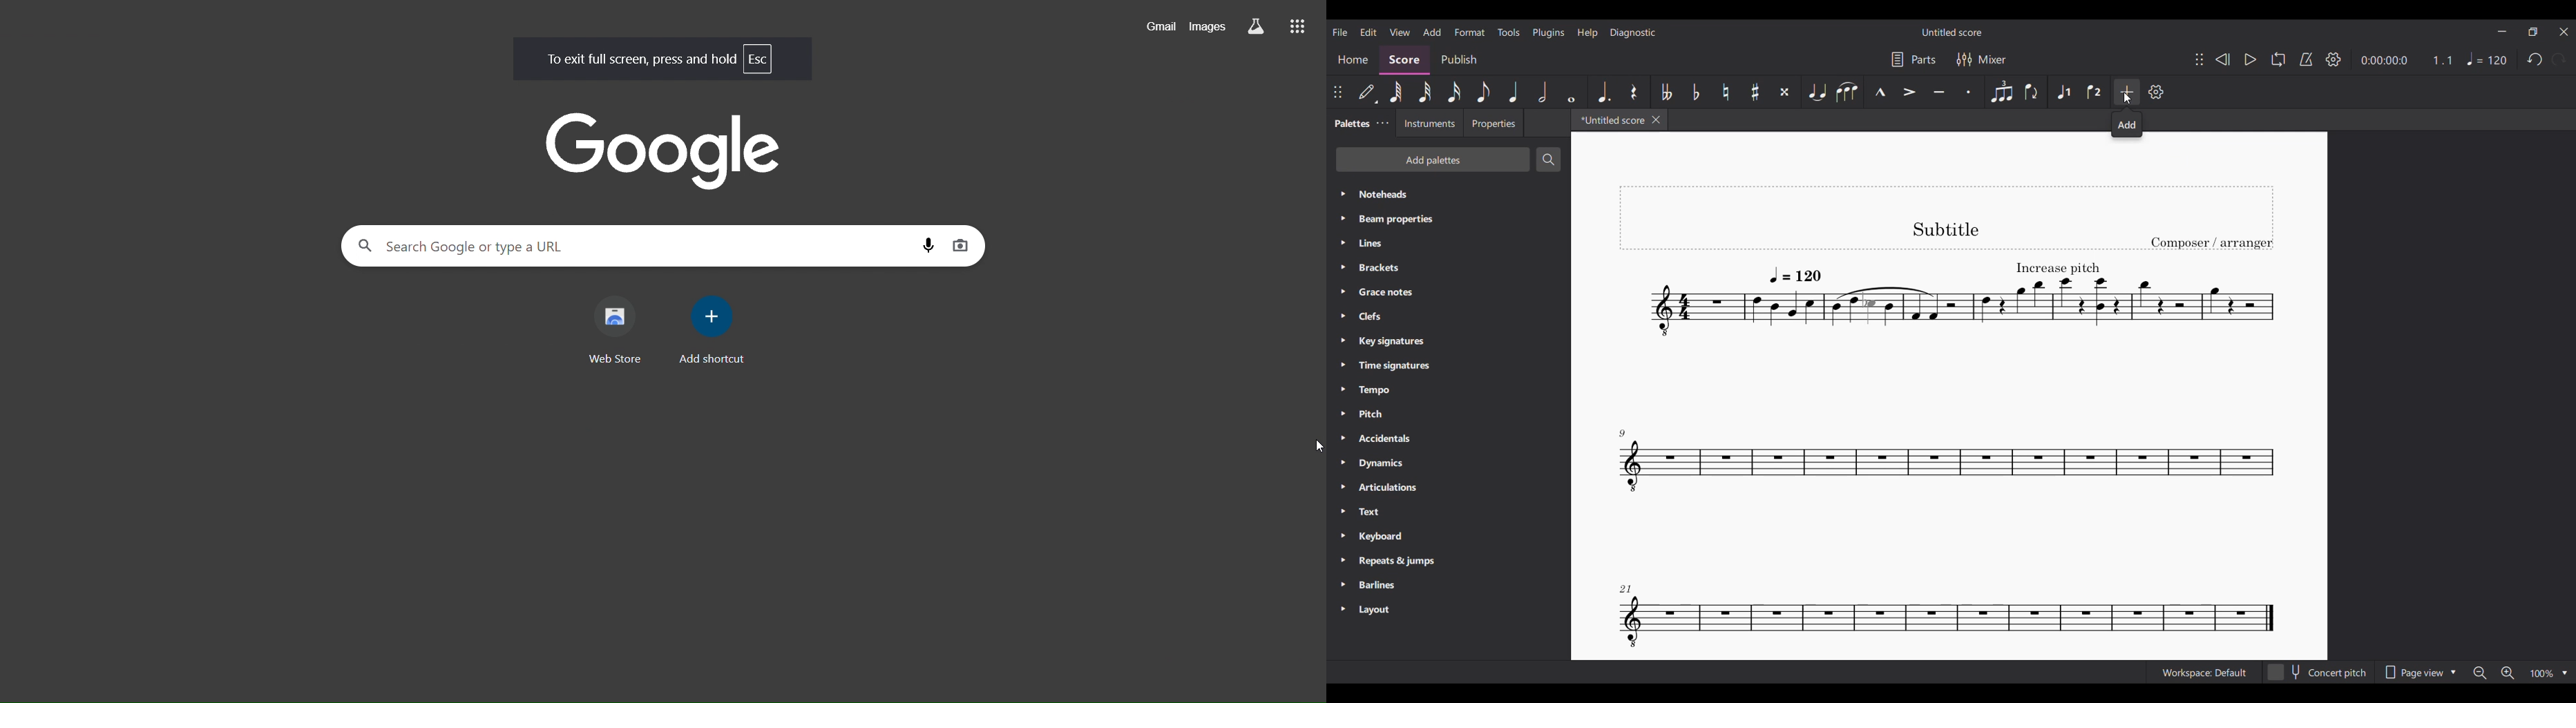 This screenshot has height=728, width=2576. Describe the element at coordinates (1634, 92) in the screenshot. I see `Rest` at that location.